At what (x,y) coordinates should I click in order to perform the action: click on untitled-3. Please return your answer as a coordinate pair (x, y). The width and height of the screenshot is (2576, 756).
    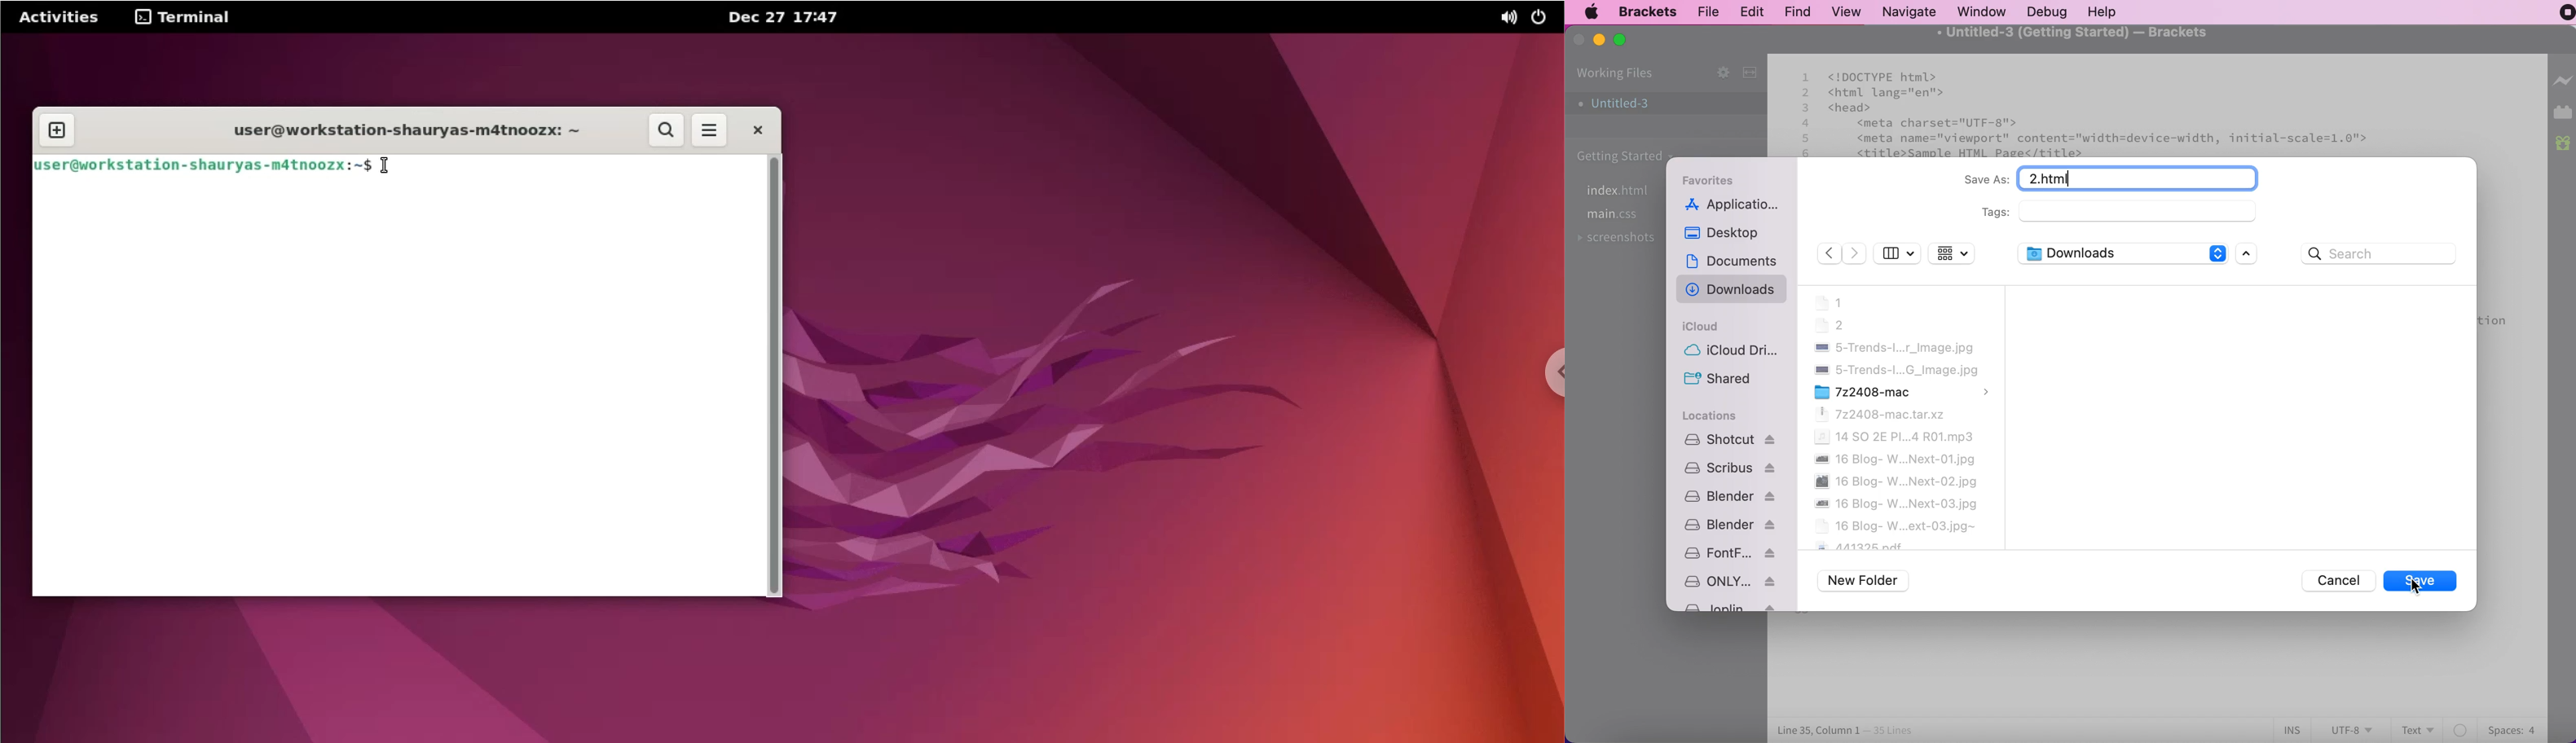
    Looking at the image, I should click on (1620, 104).